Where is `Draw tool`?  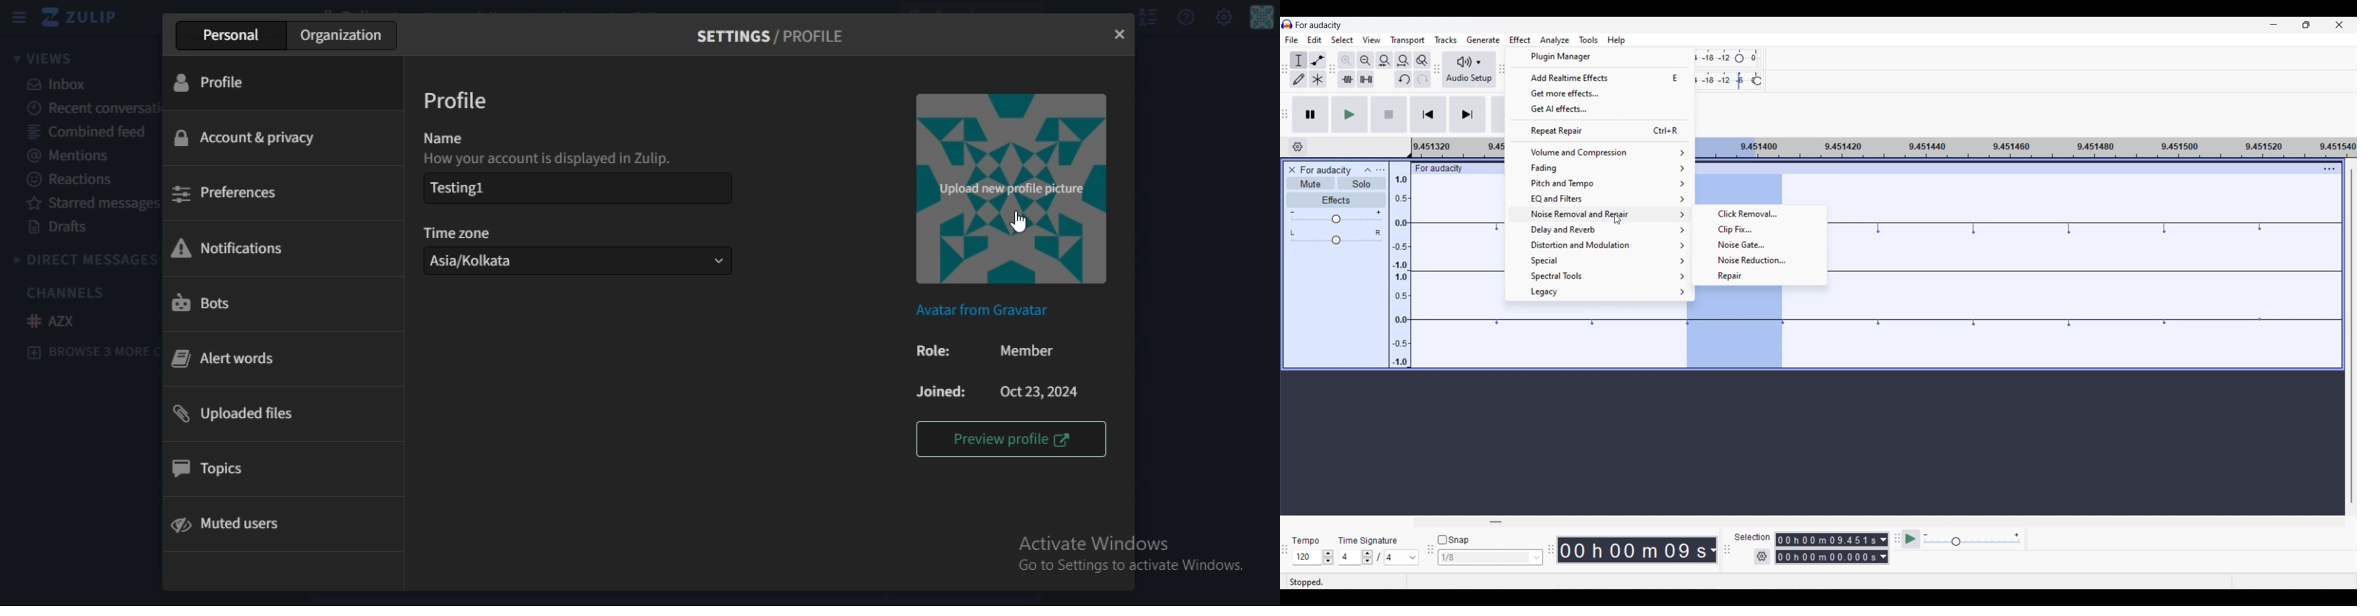 Draw tool is located at coordinates (1299, 79).